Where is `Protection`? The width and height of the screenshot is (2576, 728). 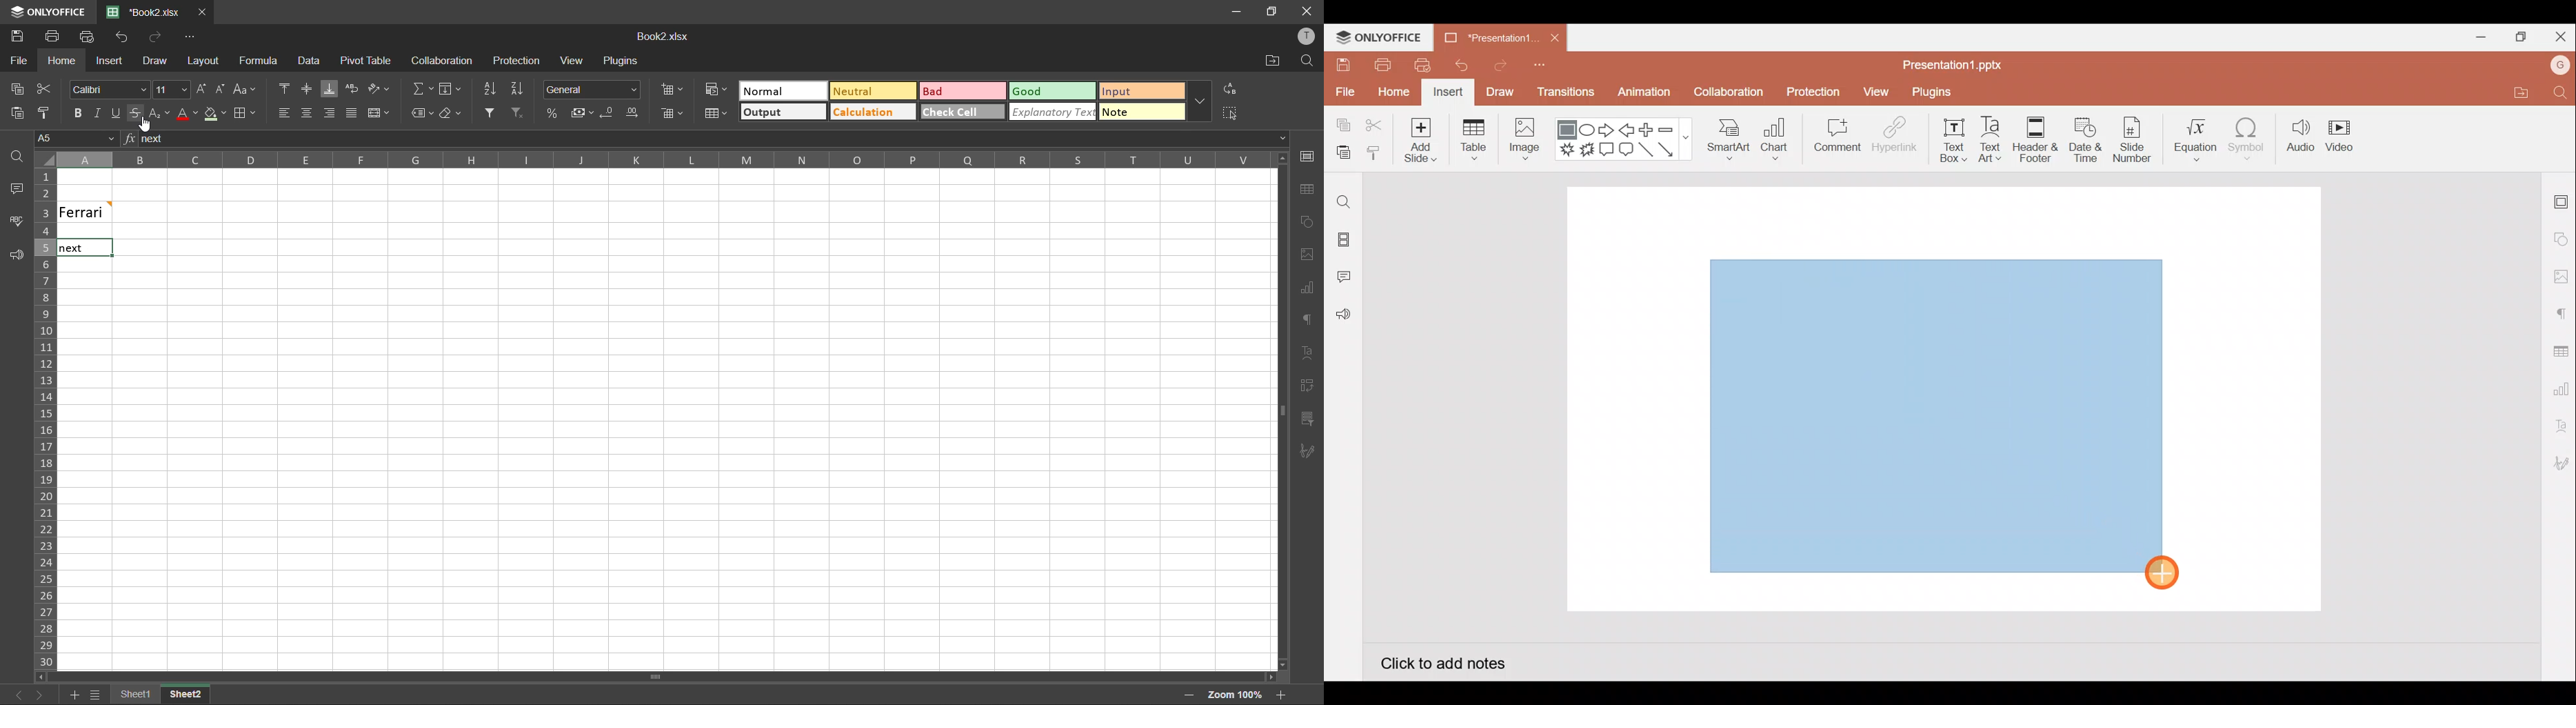
Protection is located at coordinates (1810, 92).